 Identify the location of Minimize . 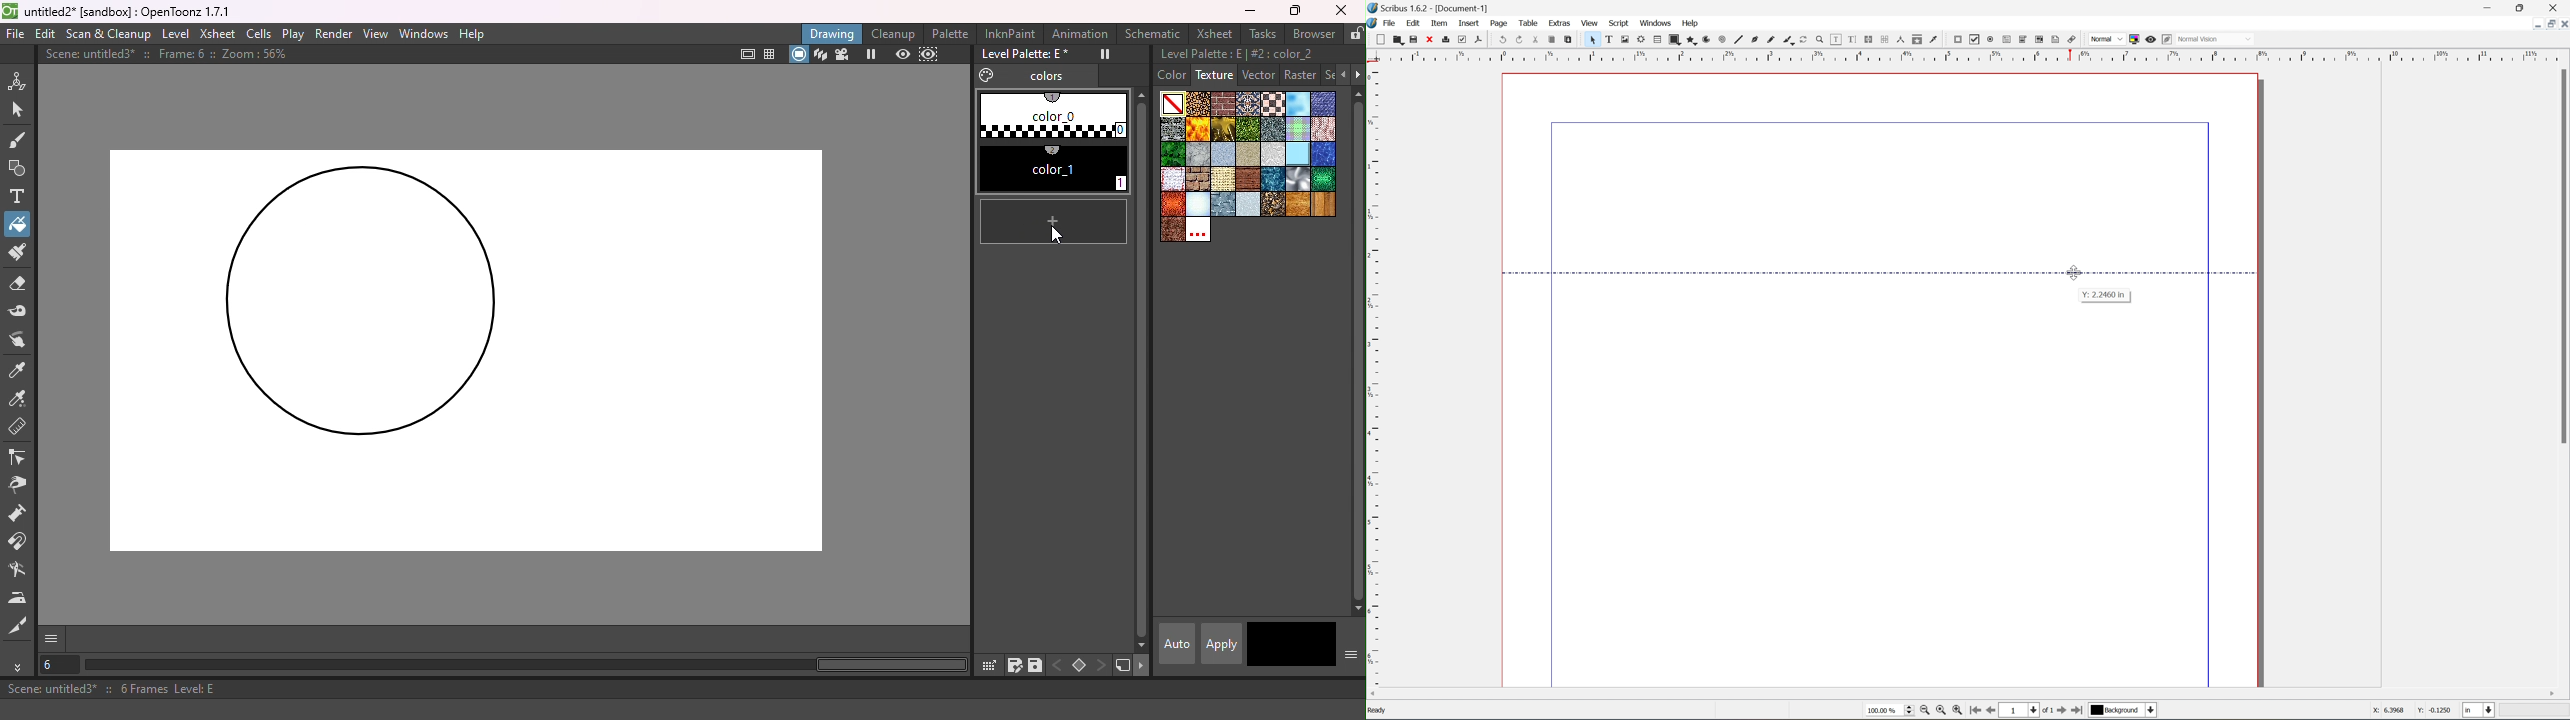
(1247, 10).